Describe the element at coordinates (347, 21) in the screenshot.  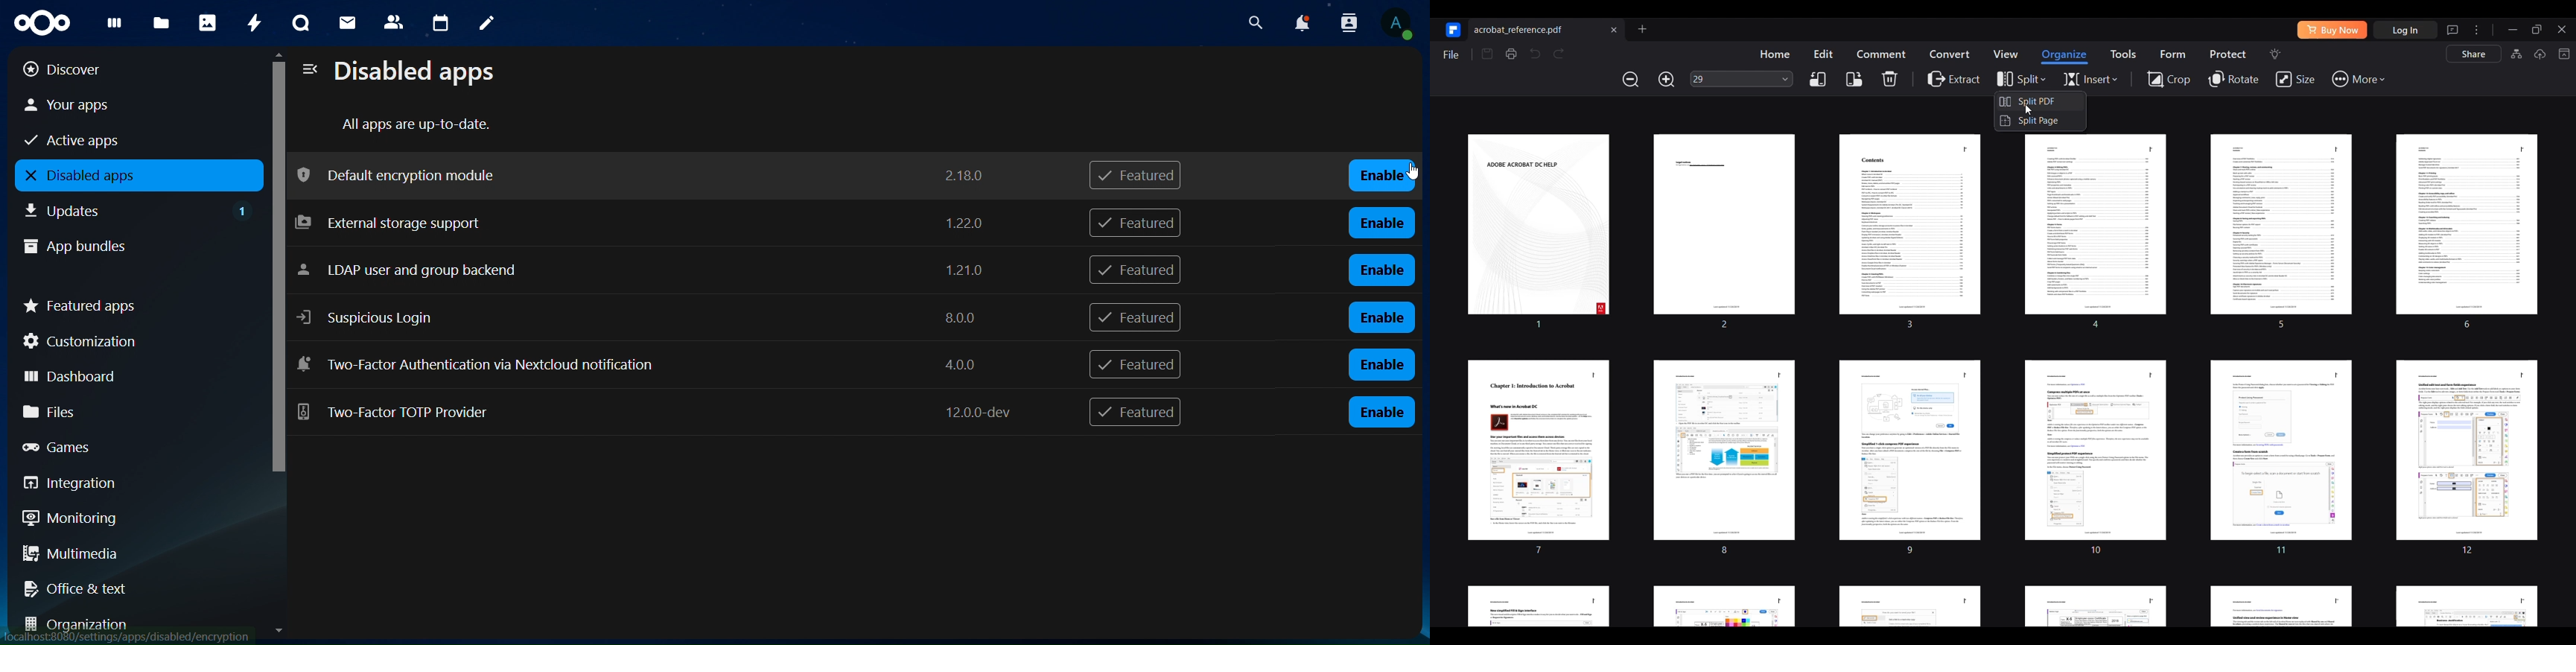
I see `mail` at that location.